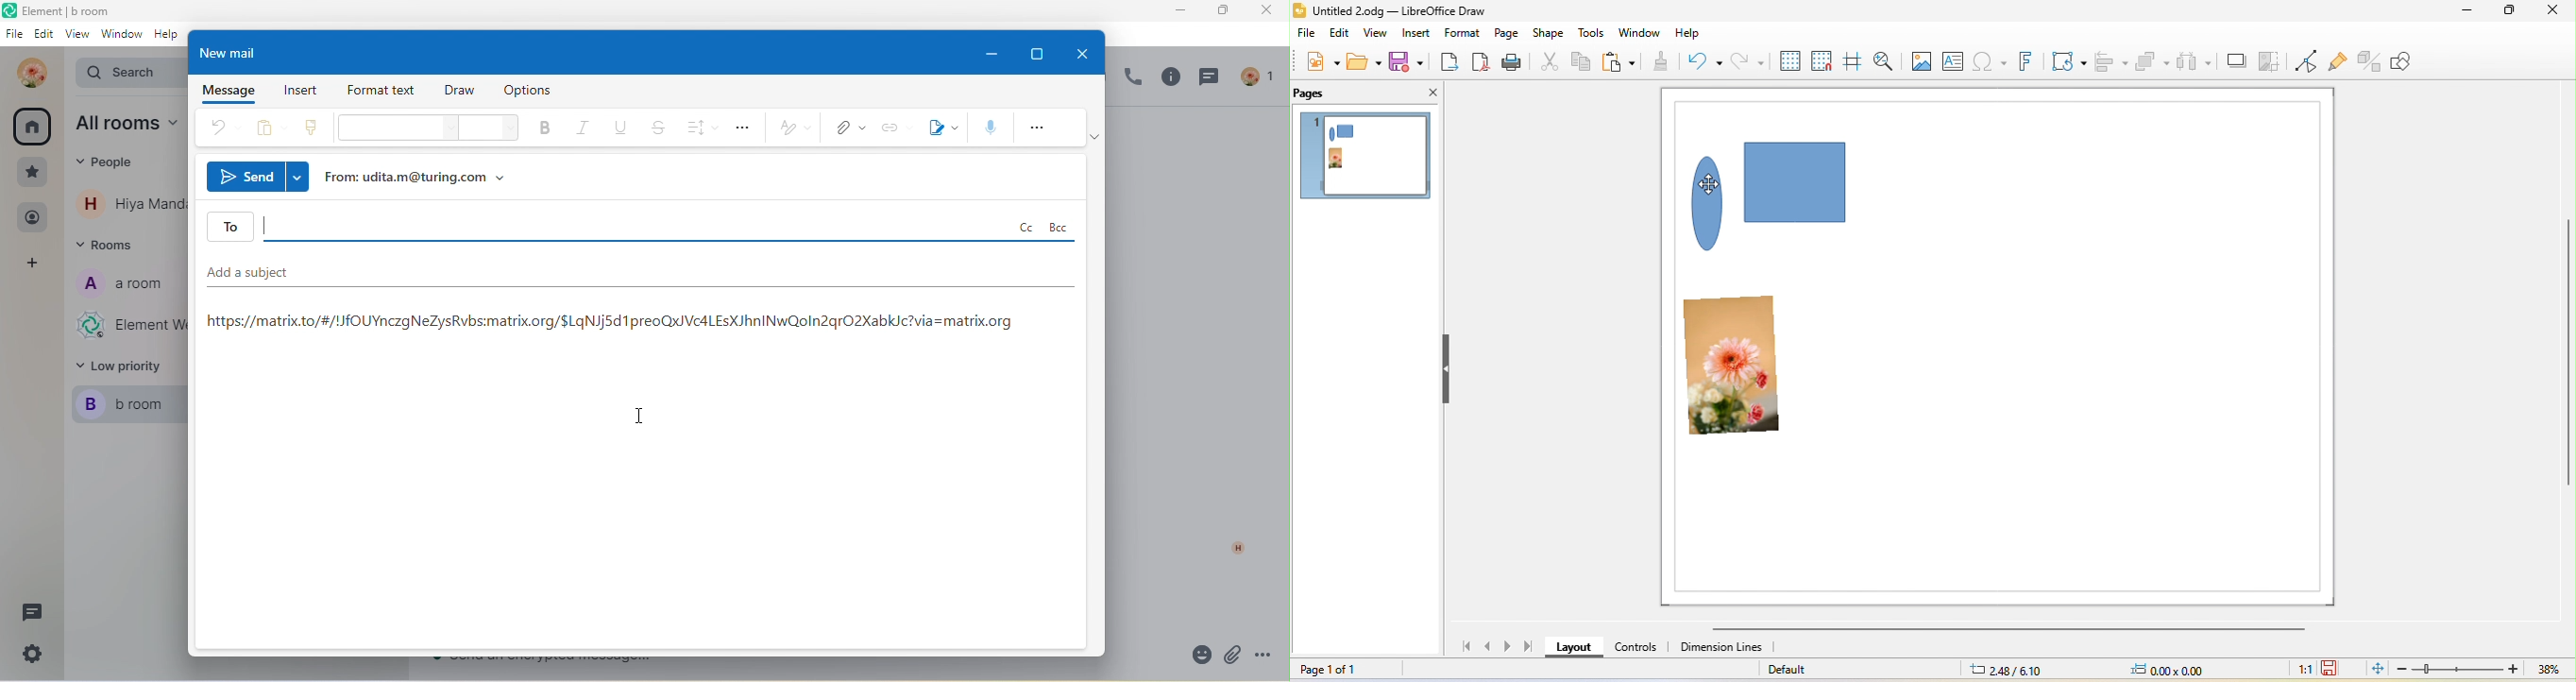 This screenshot has width=2576, height=700. I want to click on signature, so click(941, 128).